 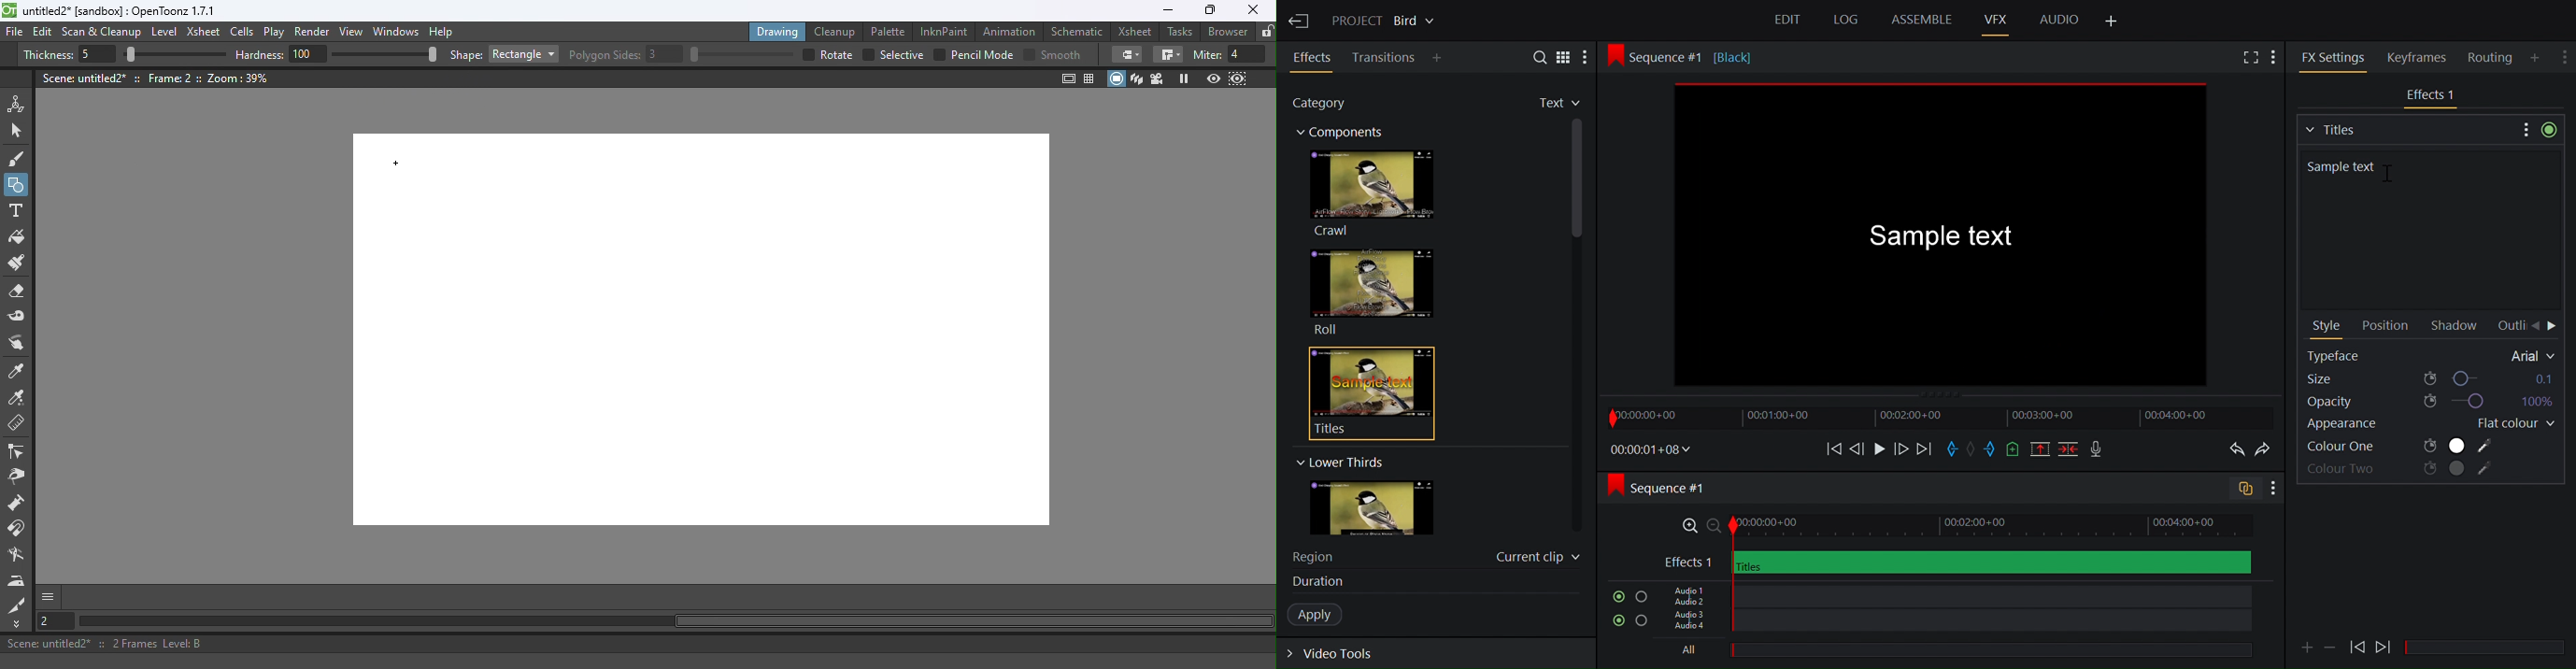 What do you see at coordinates (1944, 237) in the screenshot?
I see `Media Viewer` at bounding box center [1944, 237].